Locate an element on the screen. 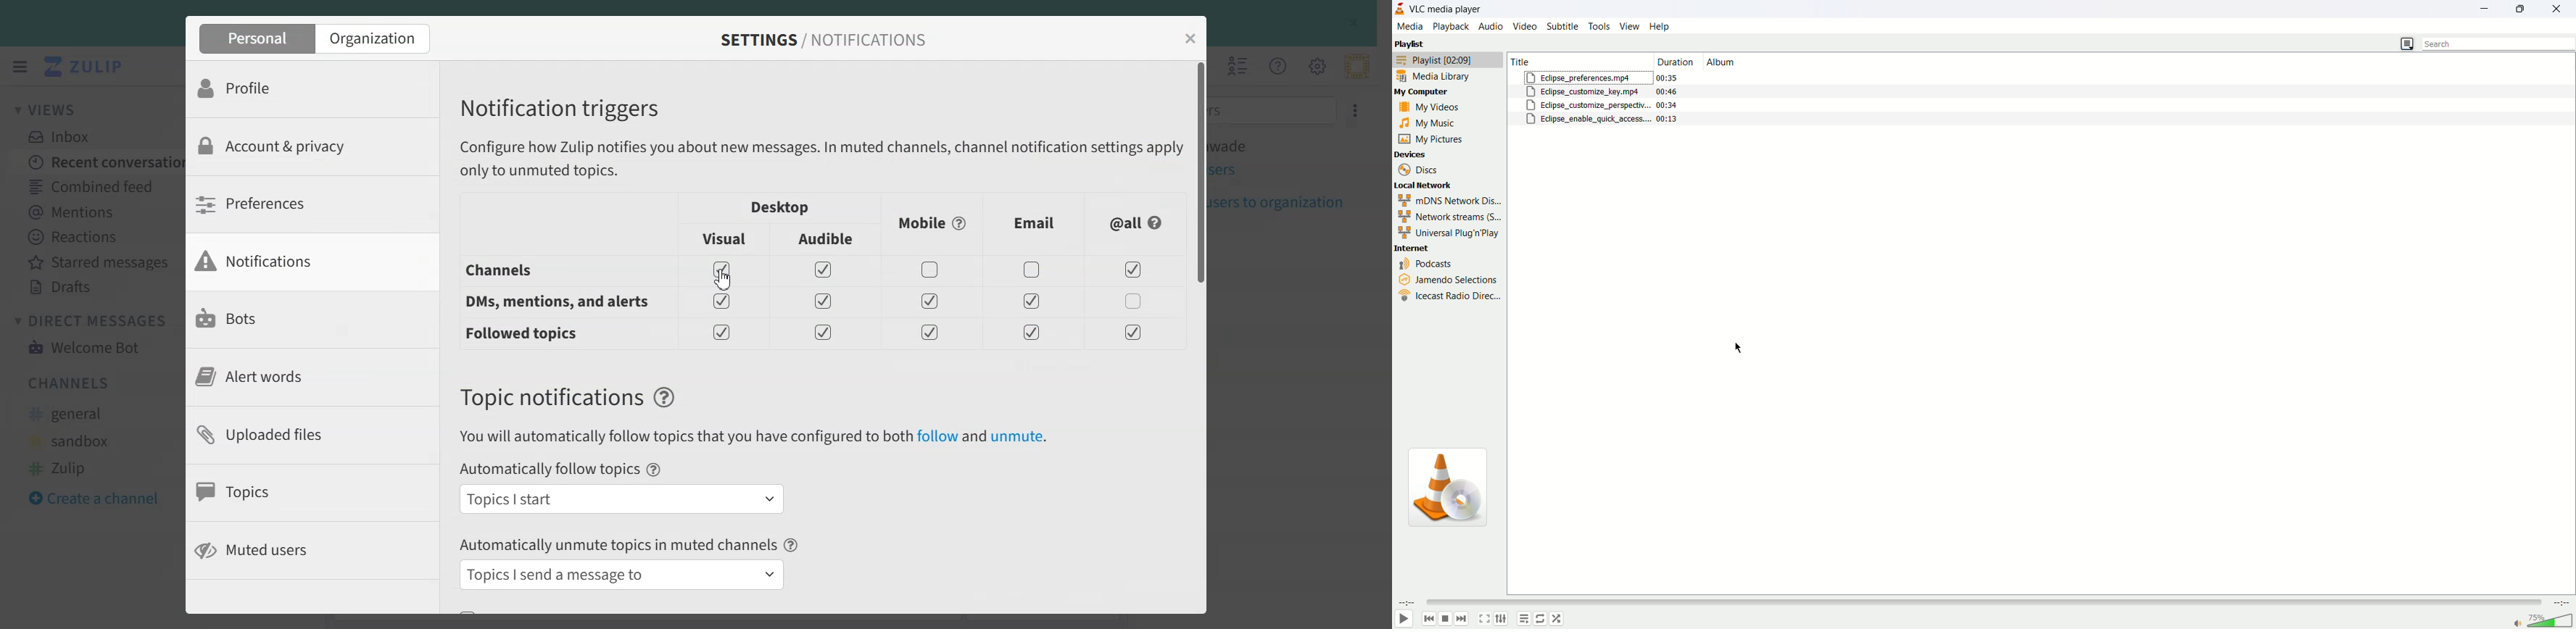 The height and width of the screenshot is (644, 2576). video is located at coordinates (1527, 27).